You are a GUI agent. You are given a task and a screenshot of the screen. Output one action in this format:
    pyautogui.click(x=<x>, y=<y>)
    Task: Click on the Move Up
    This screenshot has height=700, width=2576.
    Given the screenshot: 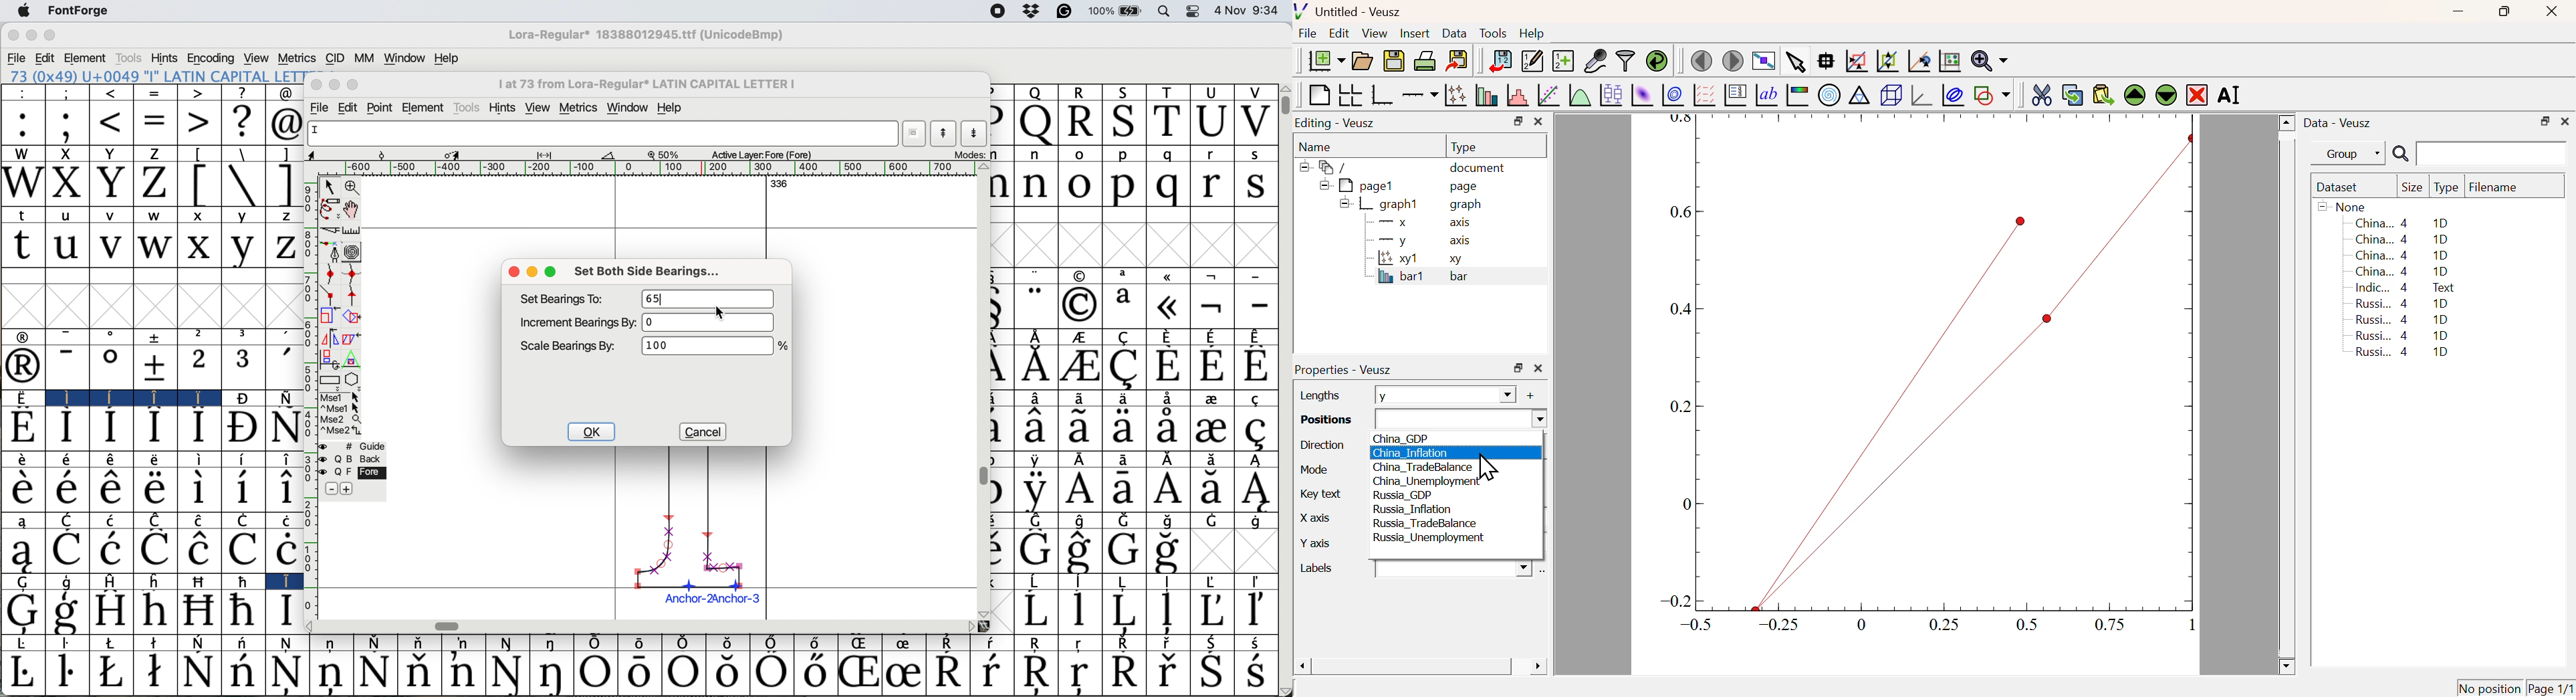 What is the action you would take?
    pyautogui.click(x=2136, y=96)
    